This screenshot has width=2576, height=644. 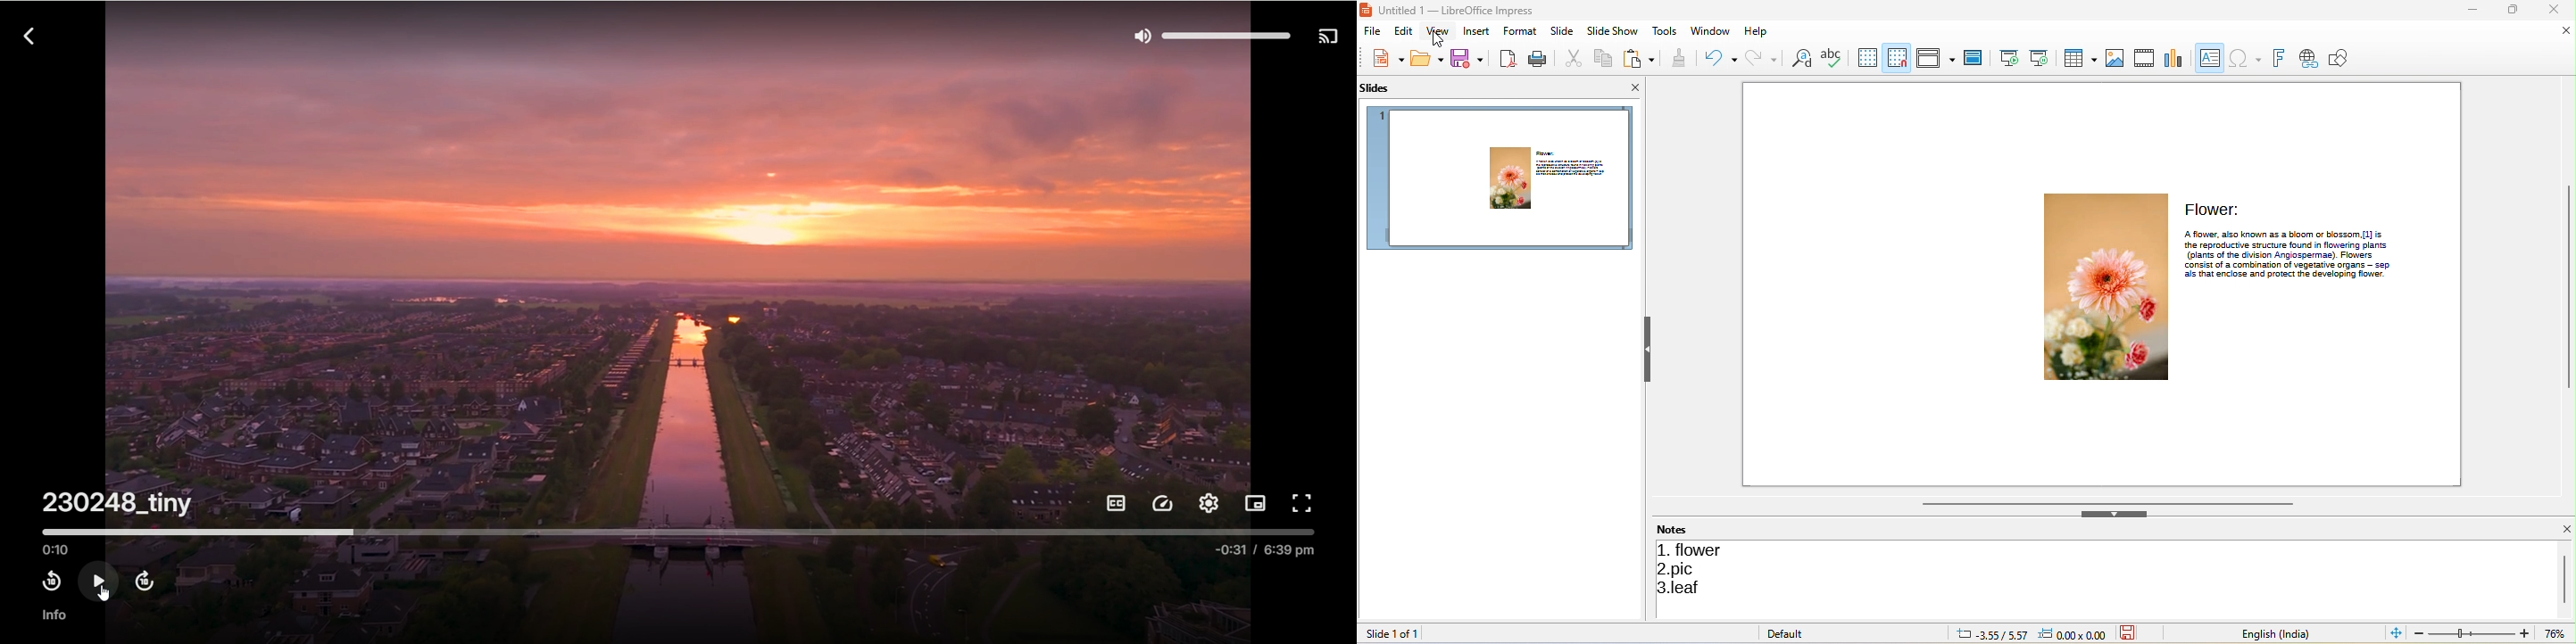 I want to click on Flower:, so click(x=2216, y=208).